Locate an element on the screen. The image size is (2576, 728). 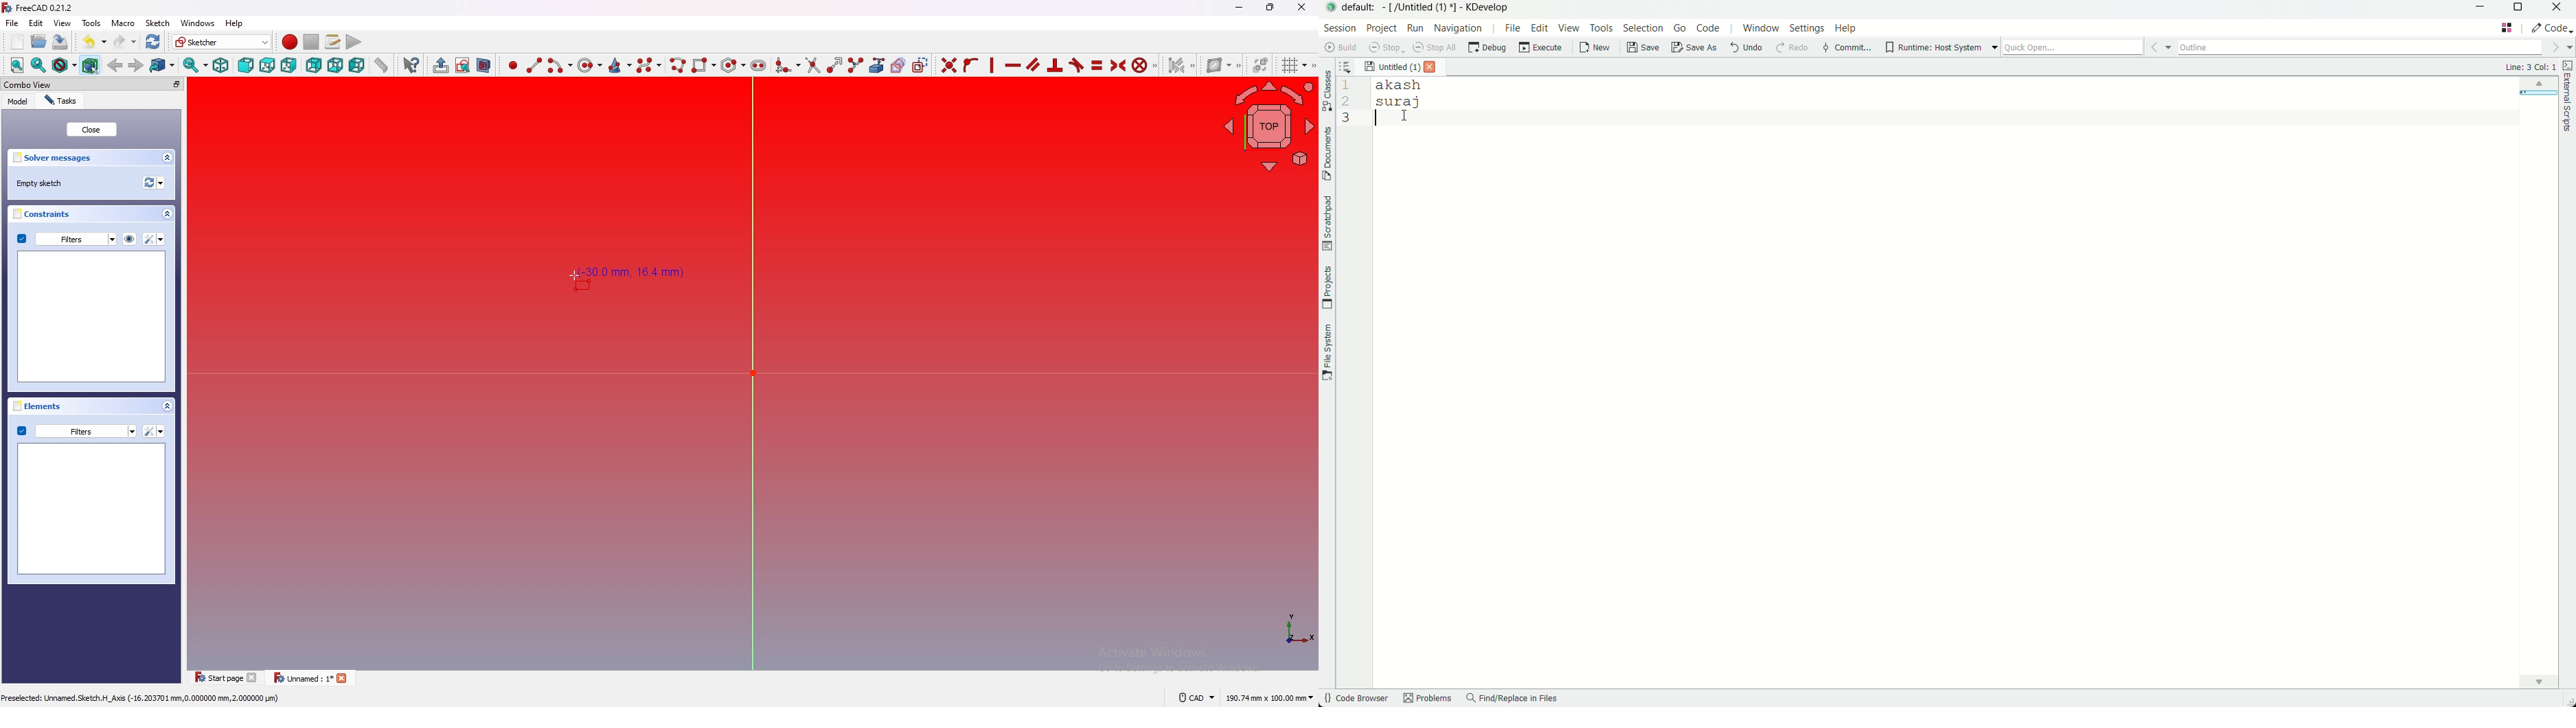
pointer is located at coordinates (572, 275).